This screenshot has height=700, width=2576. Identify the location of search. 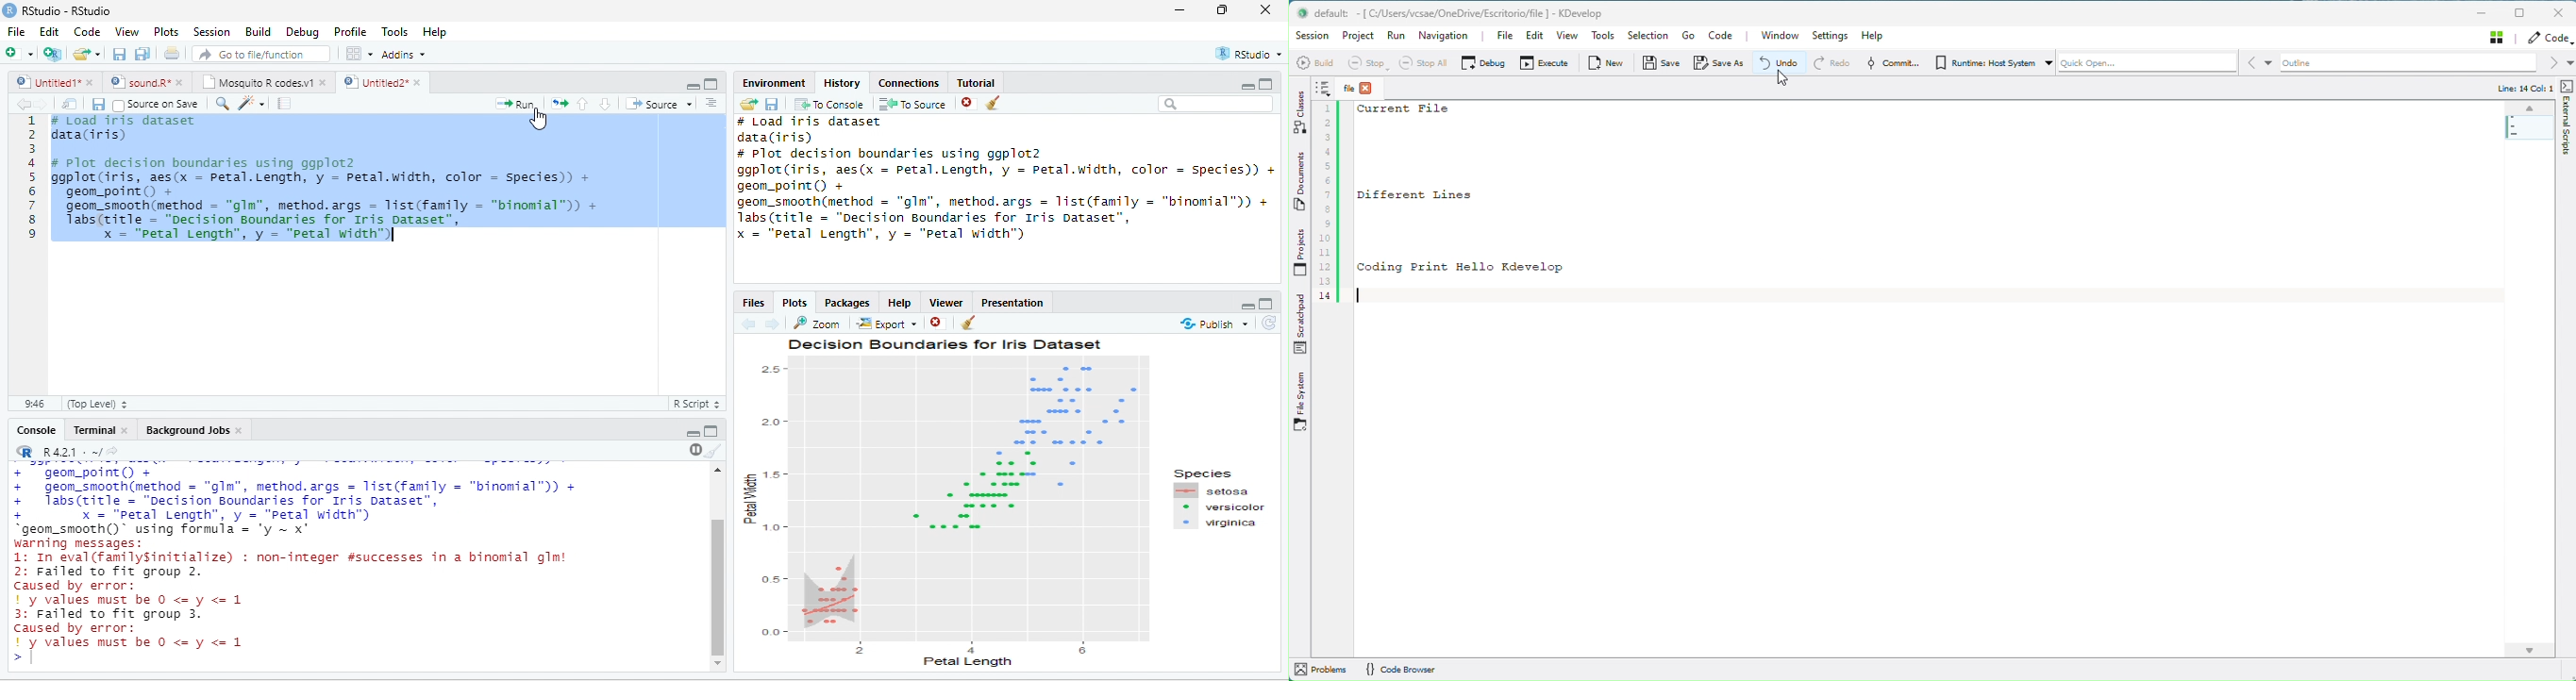
(221, 104).